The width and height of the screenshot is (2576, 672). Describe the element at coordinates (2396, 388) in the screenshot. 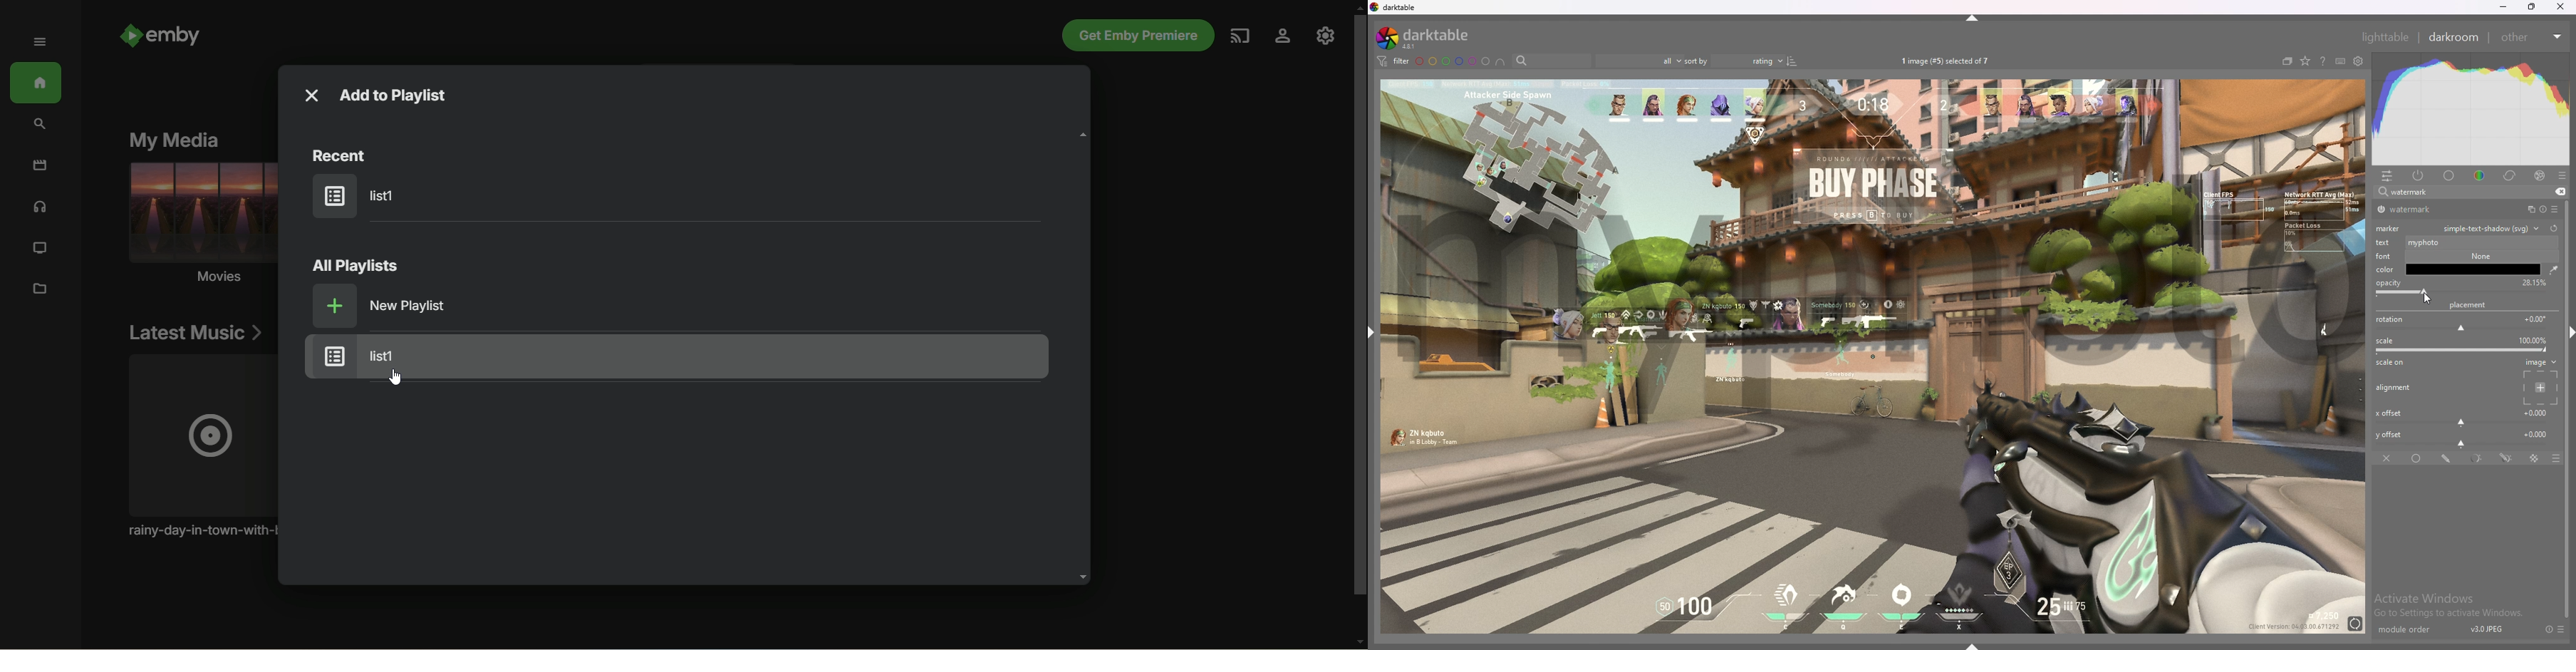

I see `alignment` at that location.